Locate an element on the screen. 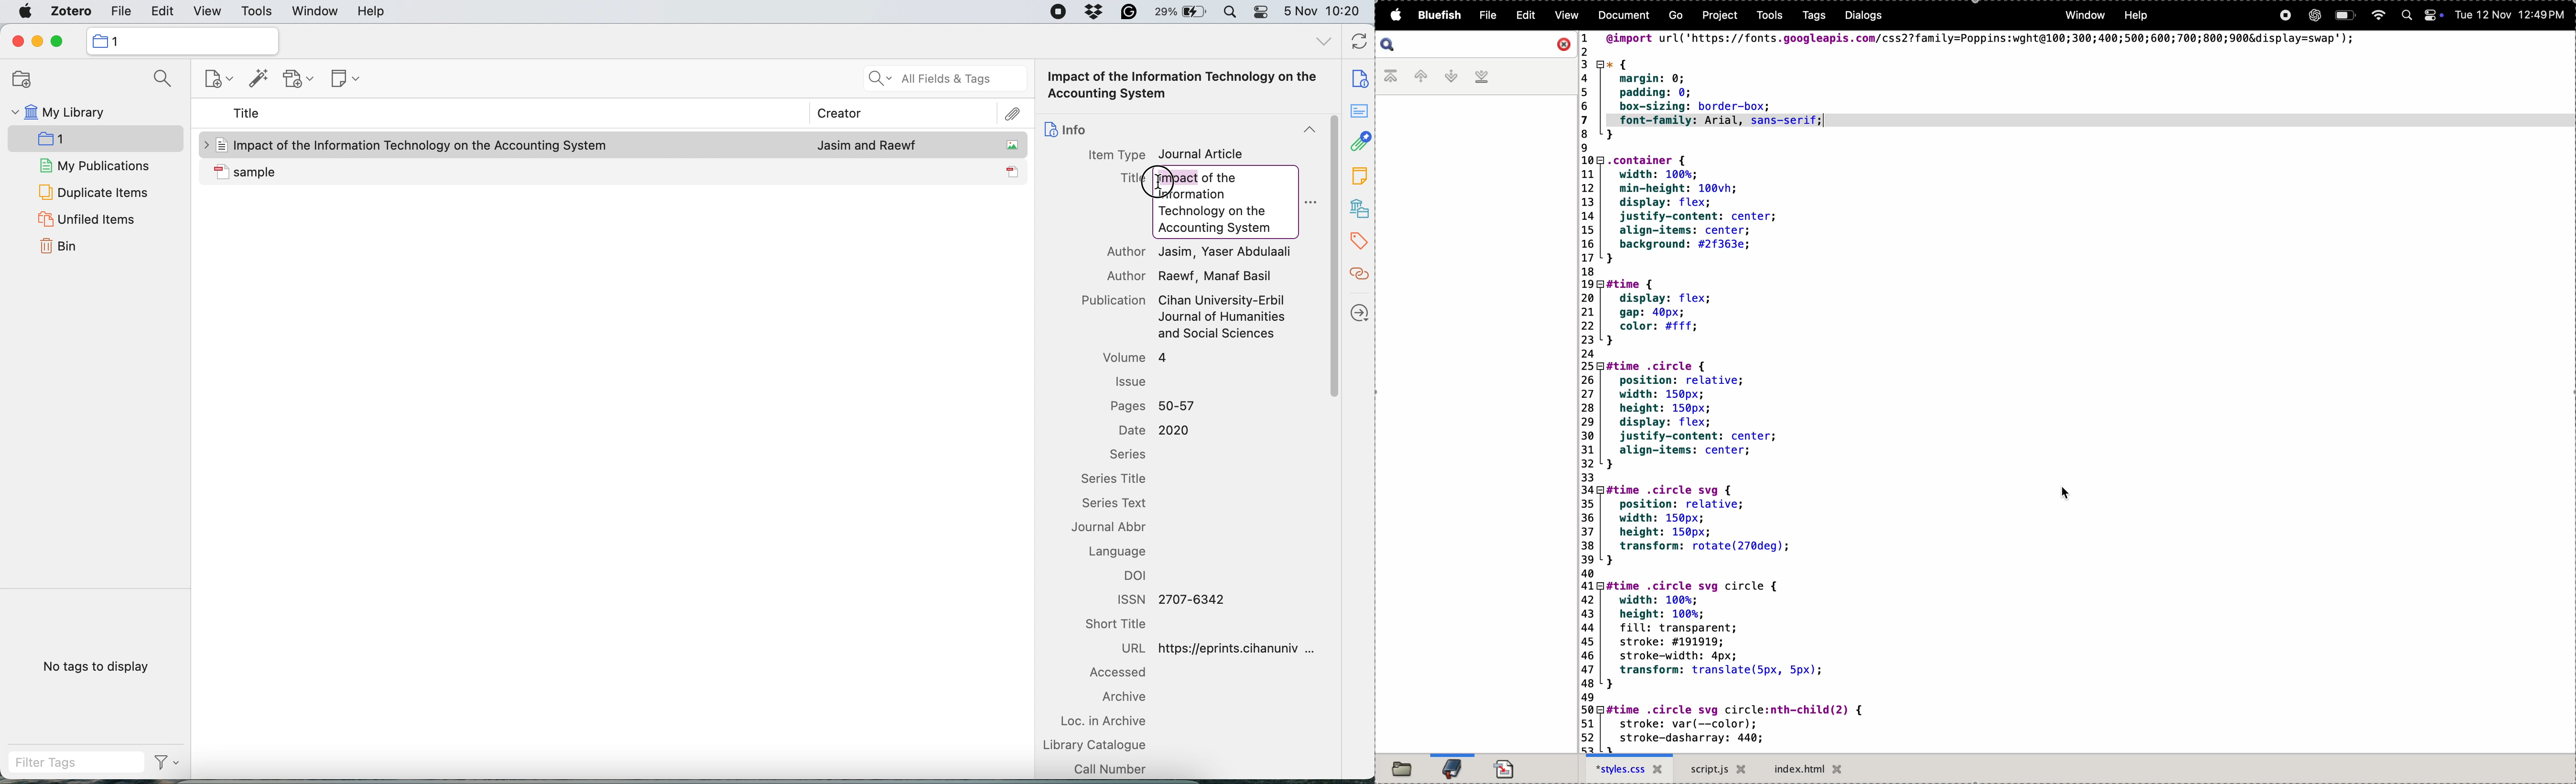  tags is located at coordinates (1809, 18).